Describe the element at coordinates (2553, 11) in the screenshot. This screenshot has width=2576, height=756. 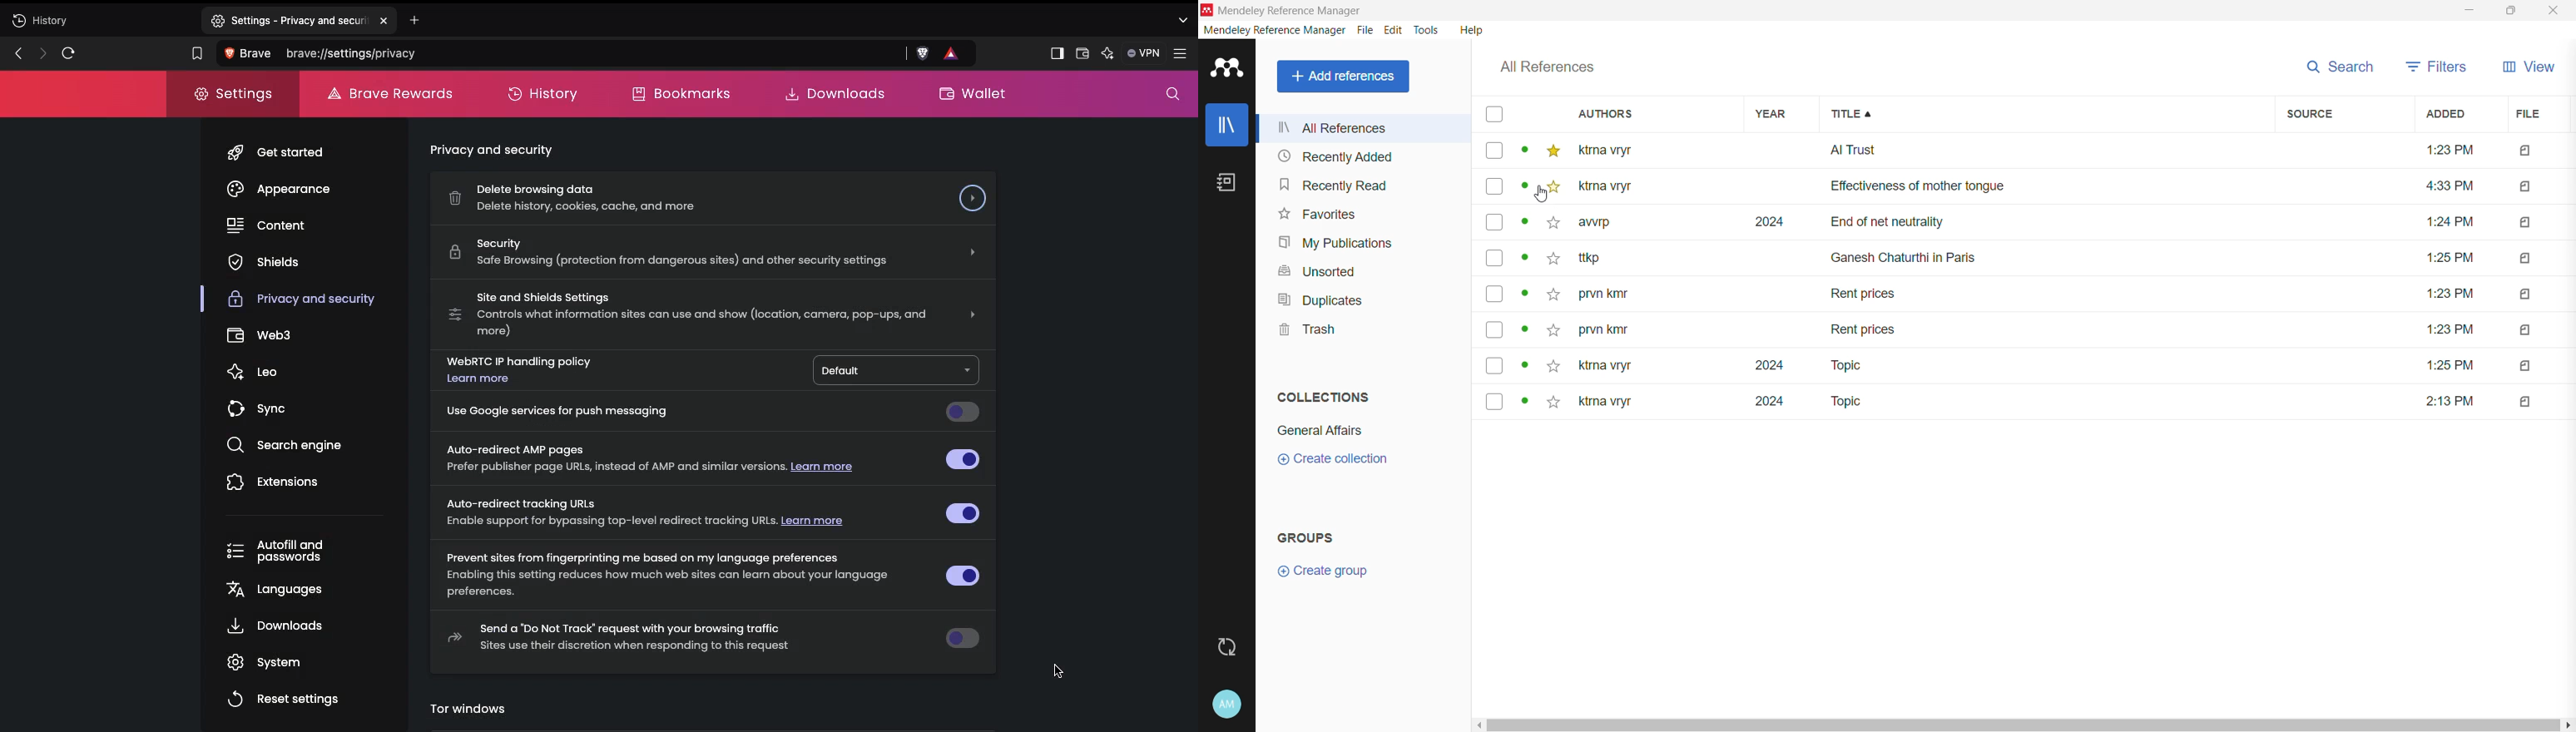
I see `Close` at that location.